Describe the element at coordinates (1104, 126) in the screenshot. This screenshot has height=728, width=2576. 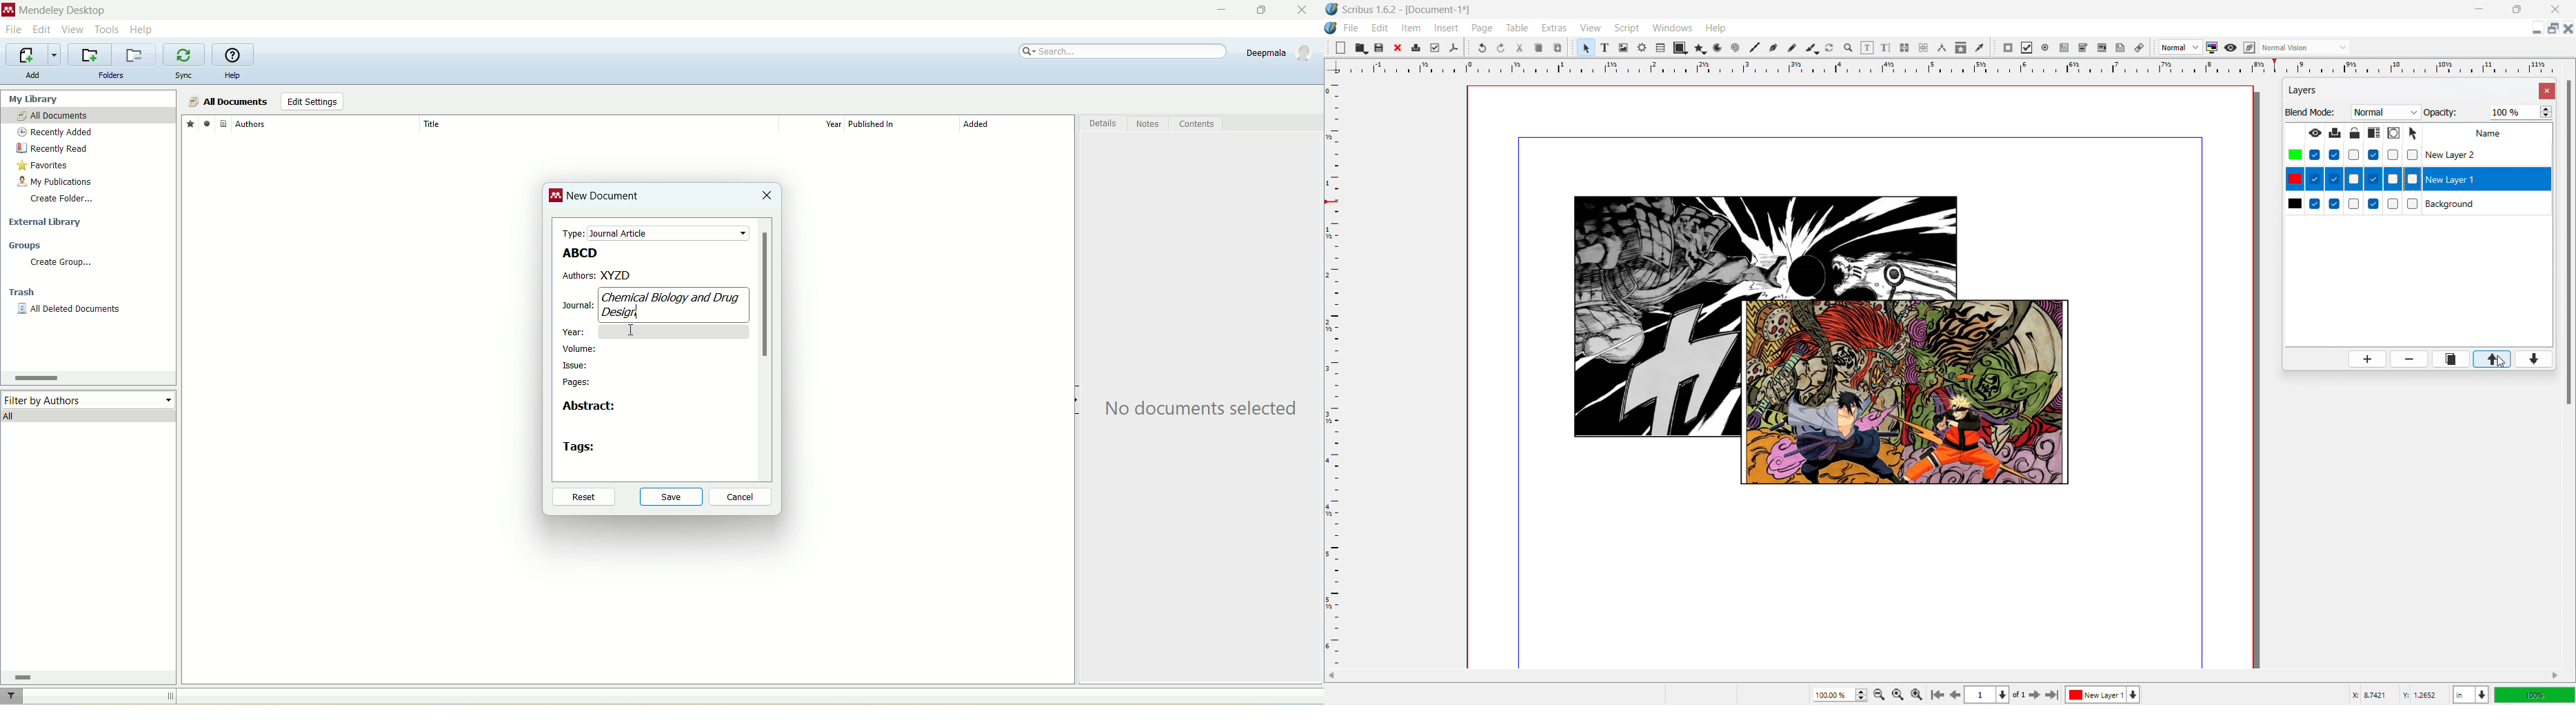
I see `details` at that location.